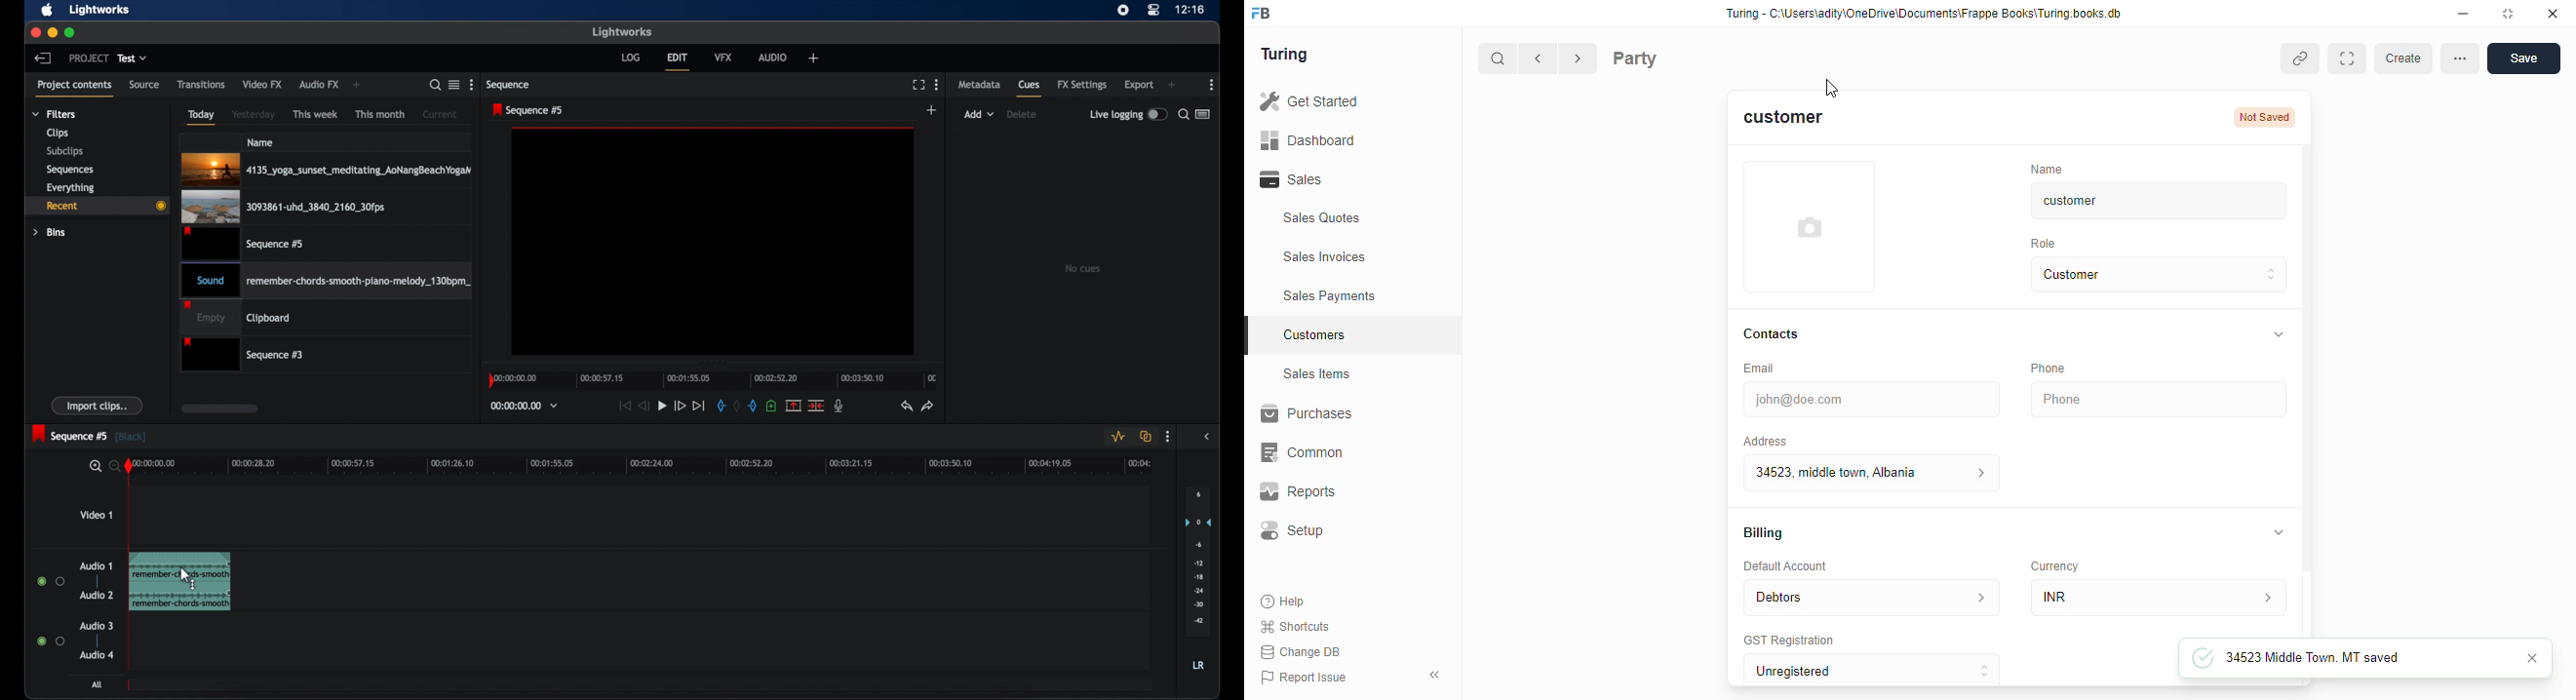 The image size is (2576, 700). What do you see at coordinates (1364, 332) in the screenshot?
I see `Customers` at bounding box center [1364, 332].